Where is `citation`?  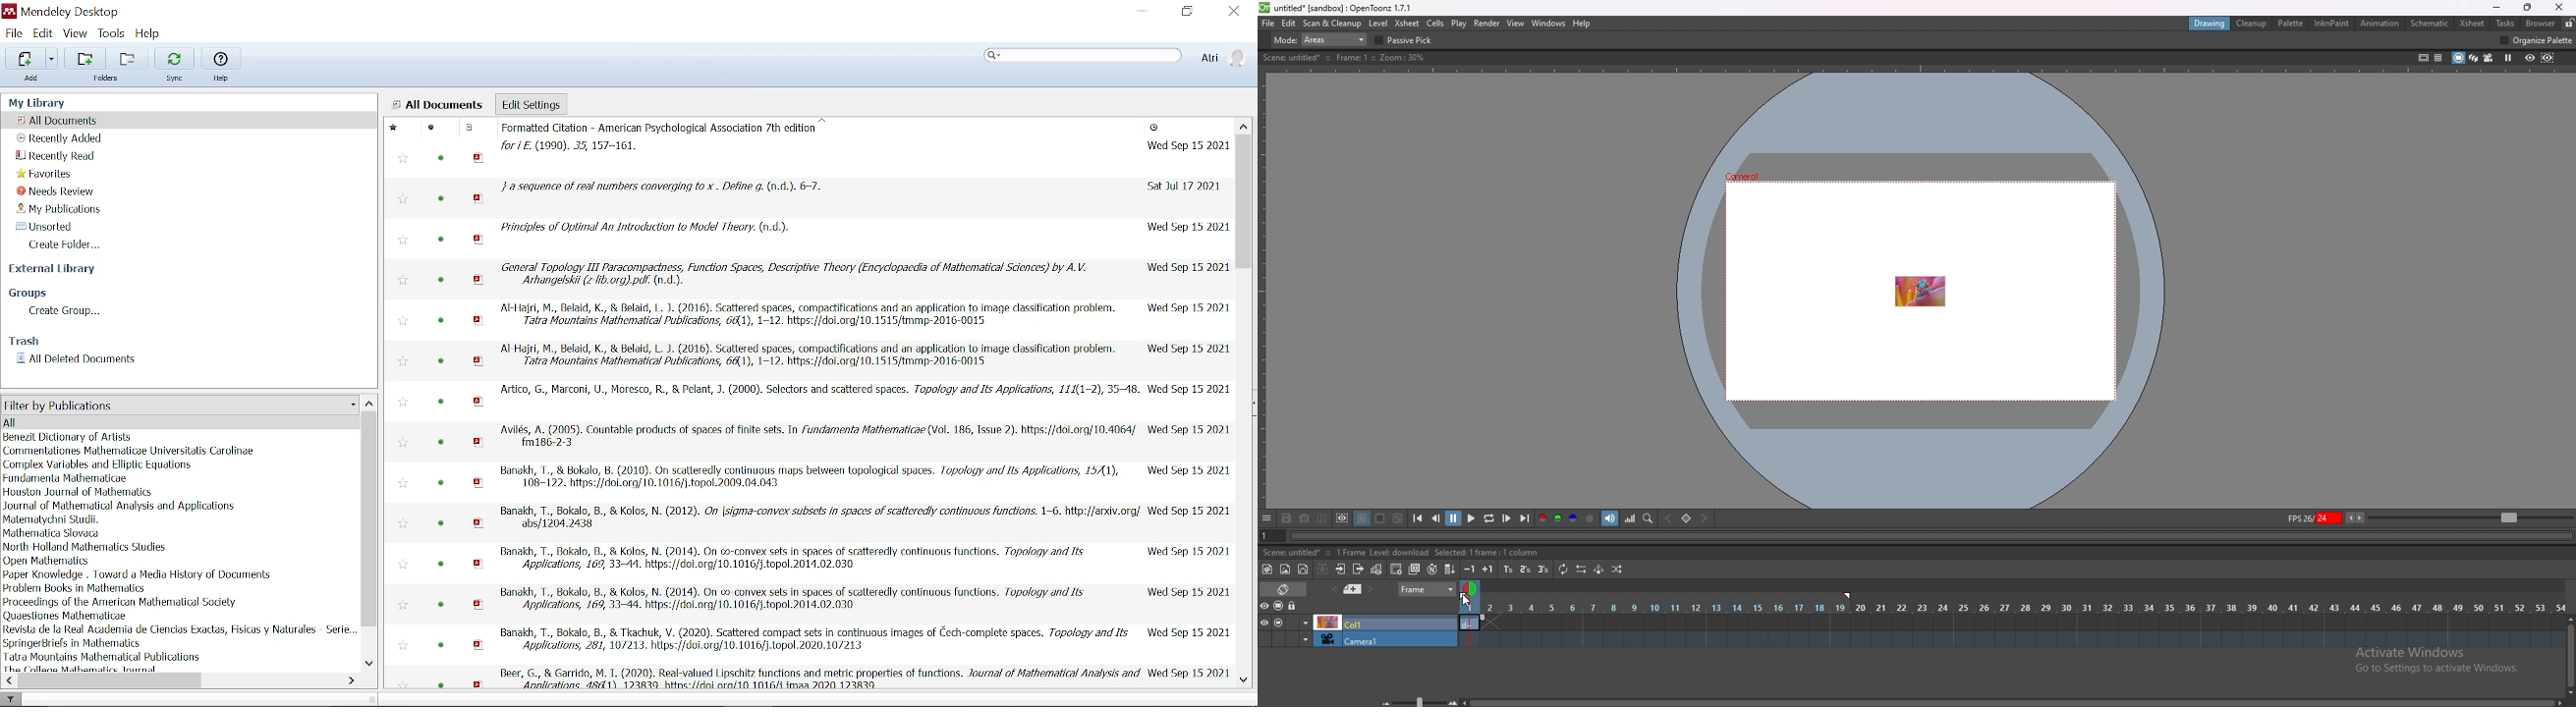
citation is located at coordinates (792, 274).